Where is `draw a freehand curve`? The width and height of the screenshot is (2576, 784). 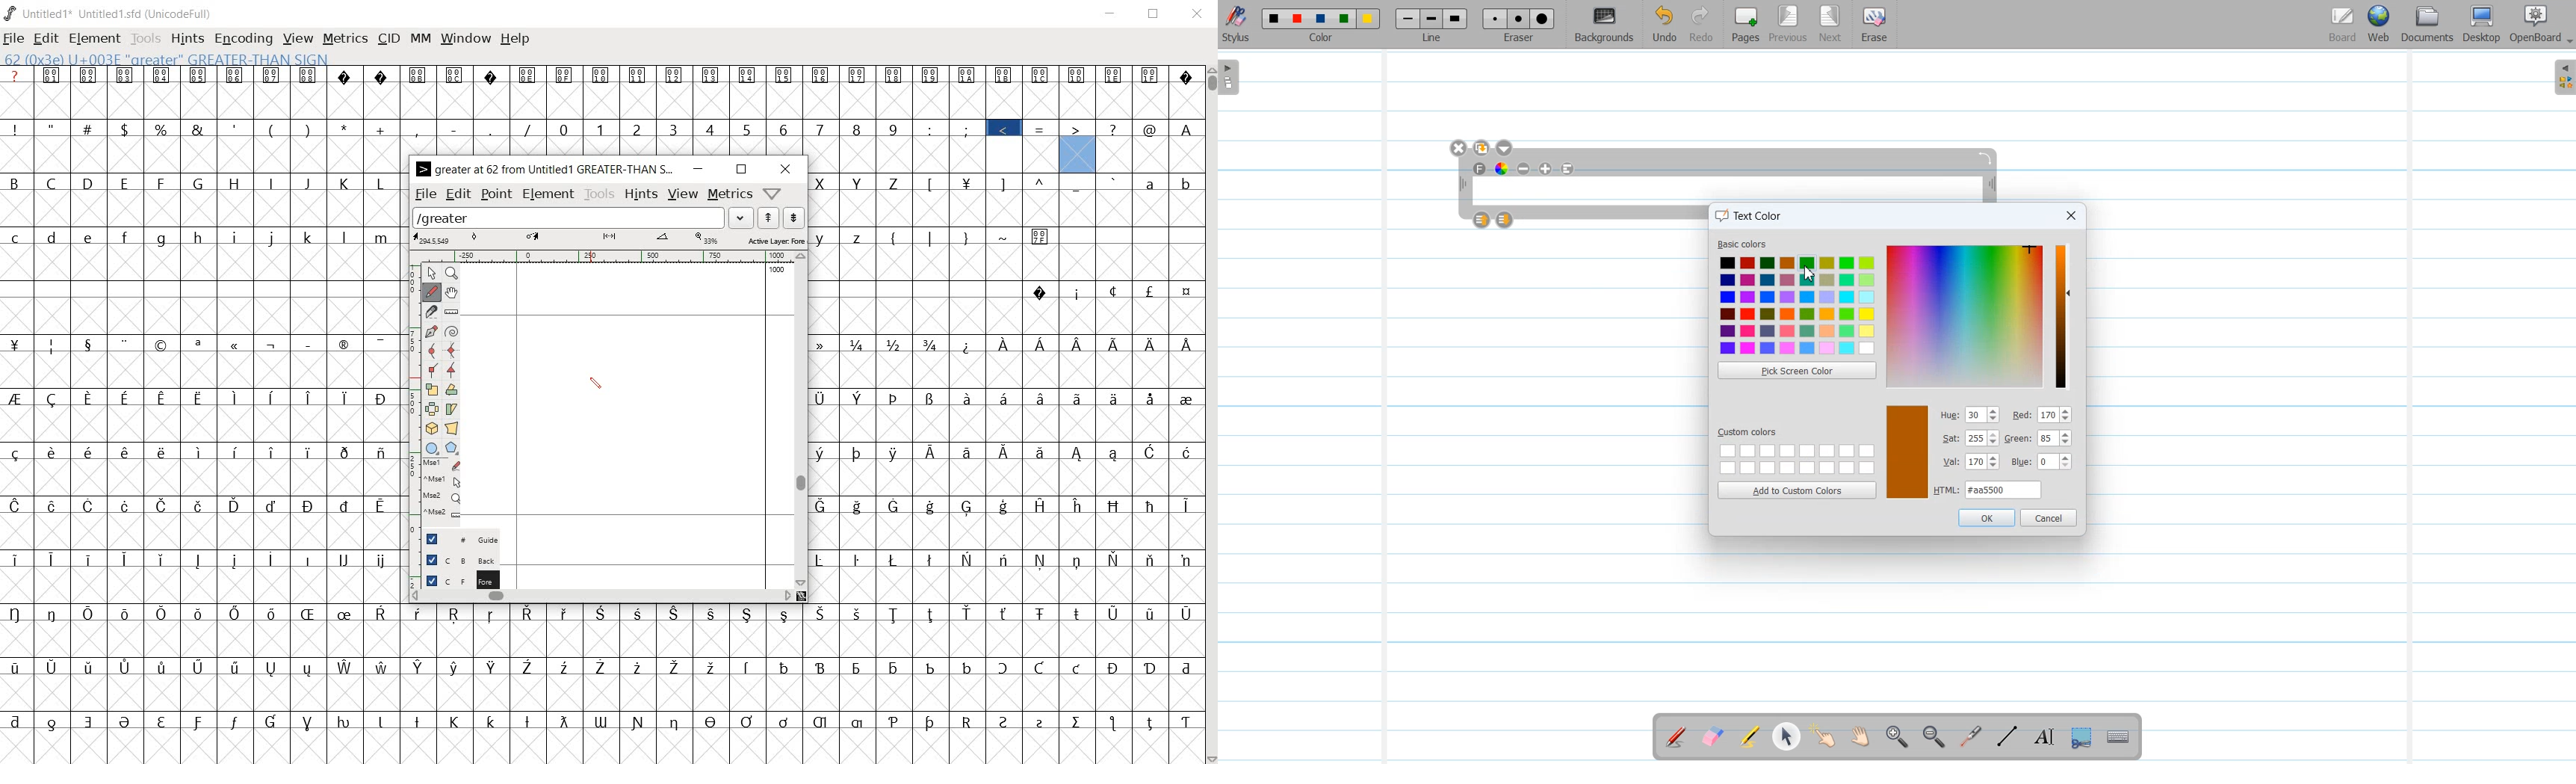
draw a freehand curve is located at coordinates (432, 292).